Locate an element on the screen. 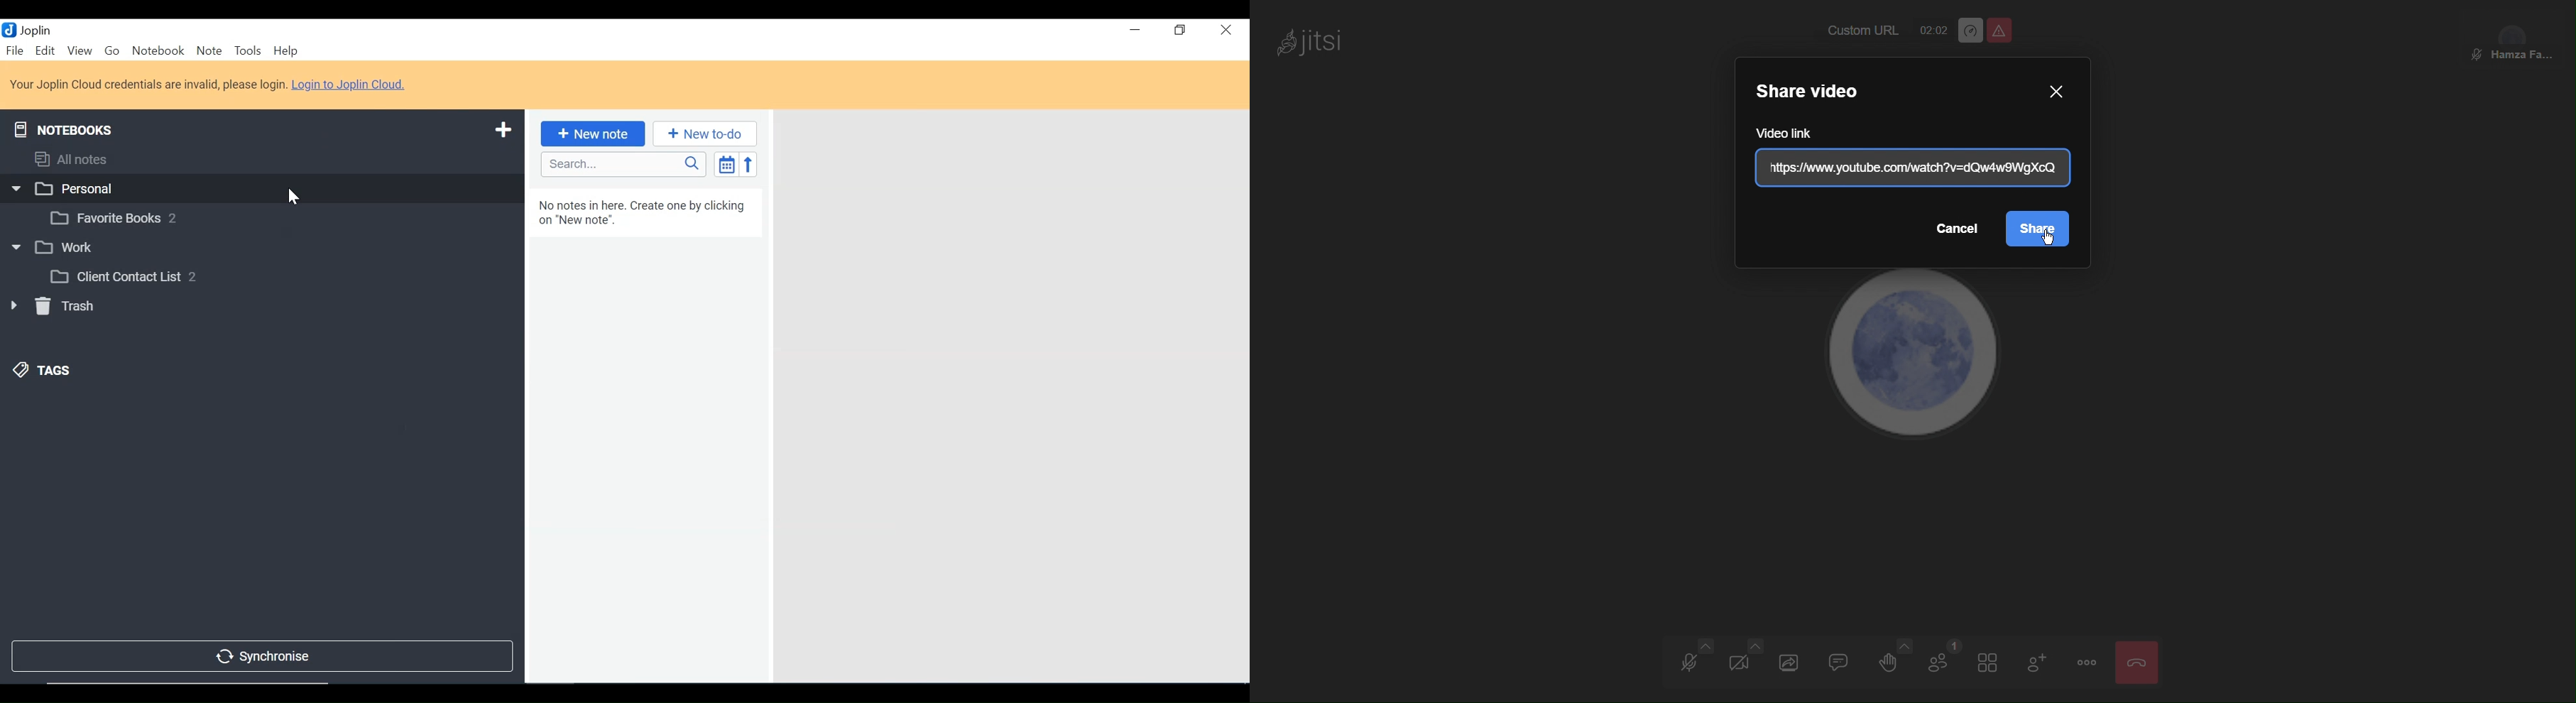 Image resolution: width=2576 pixels, height=728 pixels. Edit is located at coordinates (46, 51).